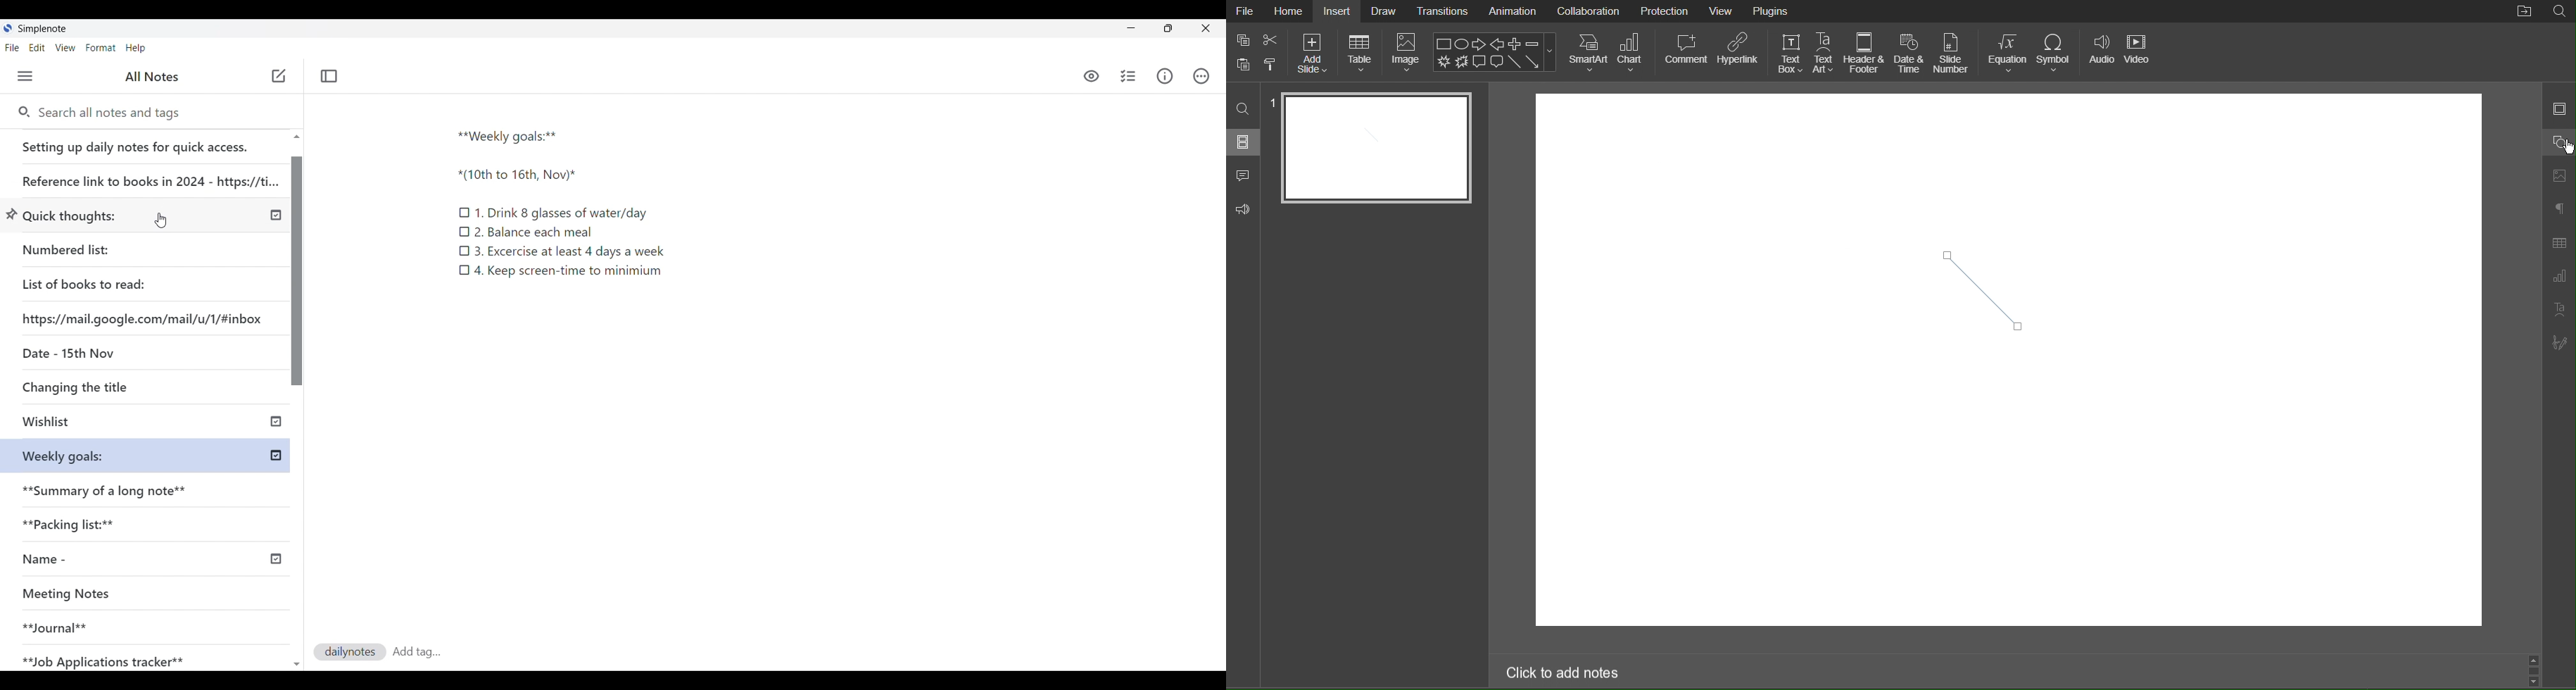 The height and width of the screenshot is (700, 2576). Describe the element at coordinates (102, 387) in the screenshot. I see `Changing the title` at that location.